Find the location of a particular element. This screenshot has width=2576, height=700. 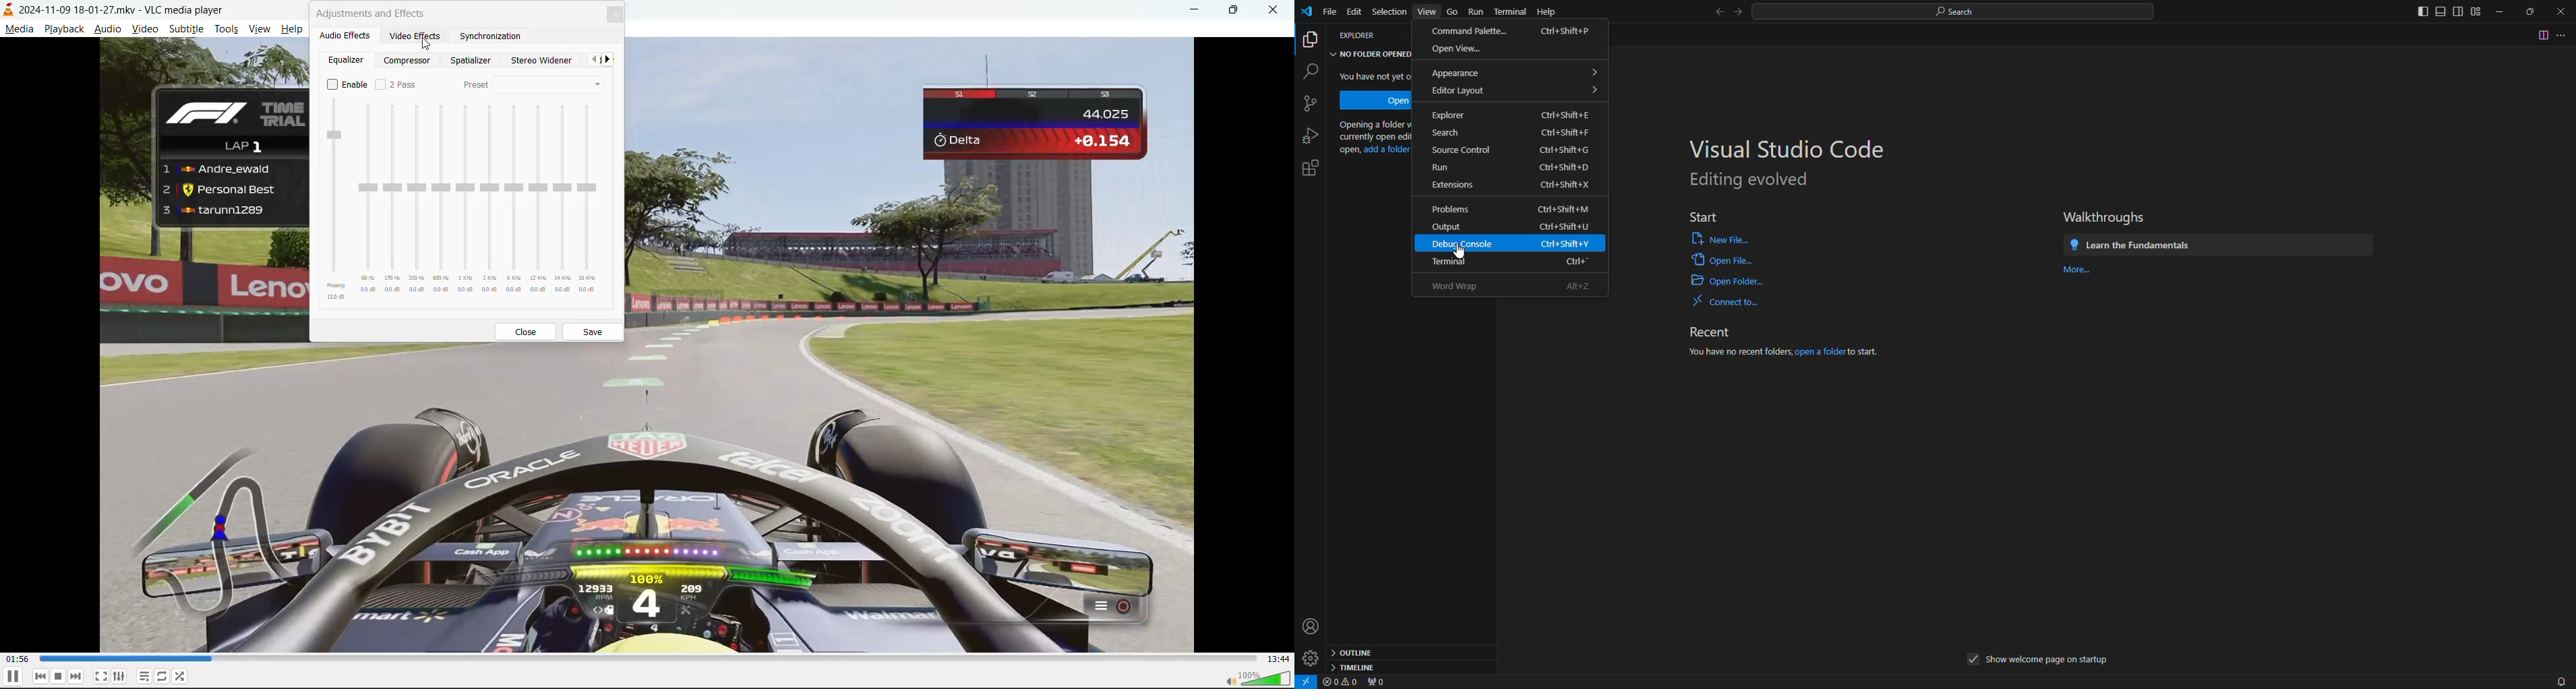

More is located at coordinates (2078, 274).